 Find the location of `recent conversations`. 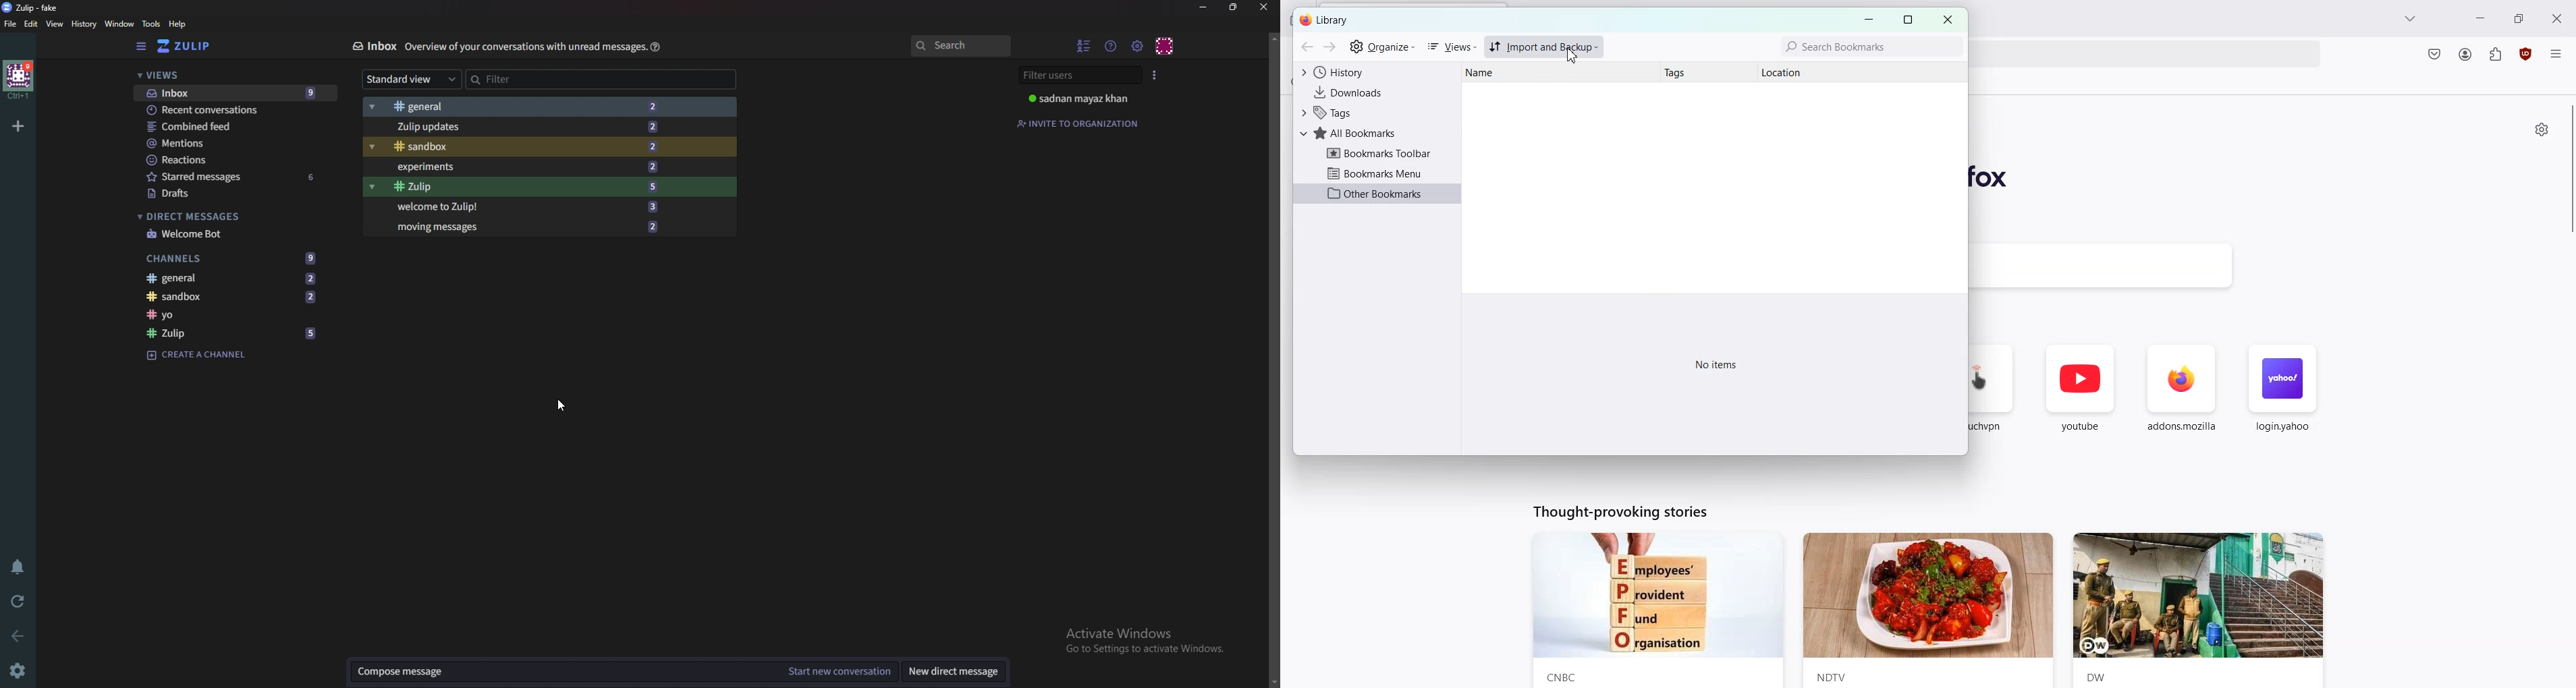

recent conversations is located at coordinates (229, 109).